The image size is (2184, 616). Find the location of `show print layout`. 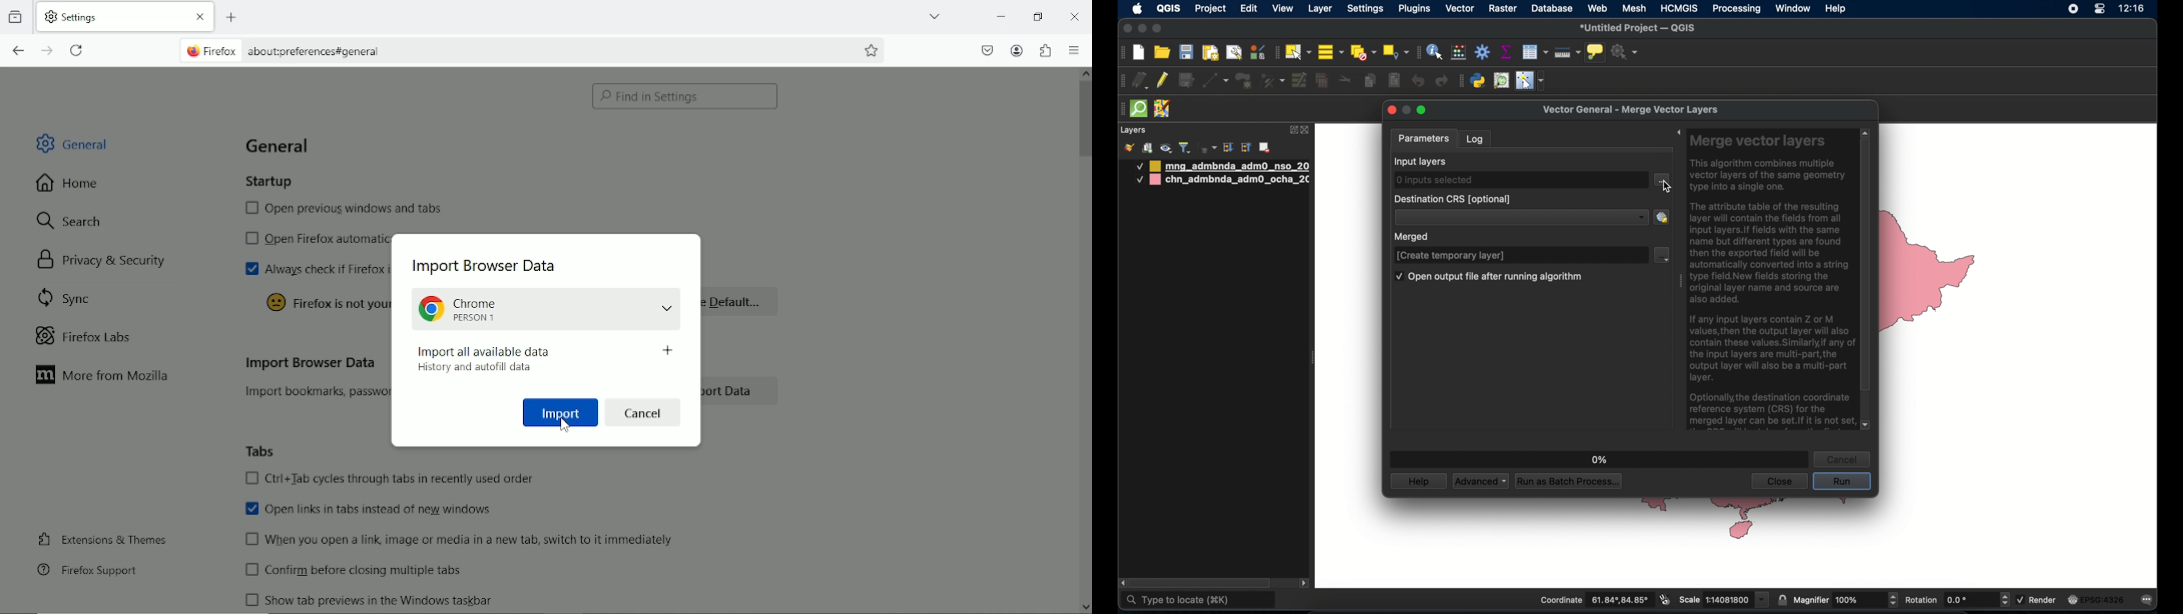

show print layout is located at coordinates (1209, 52).